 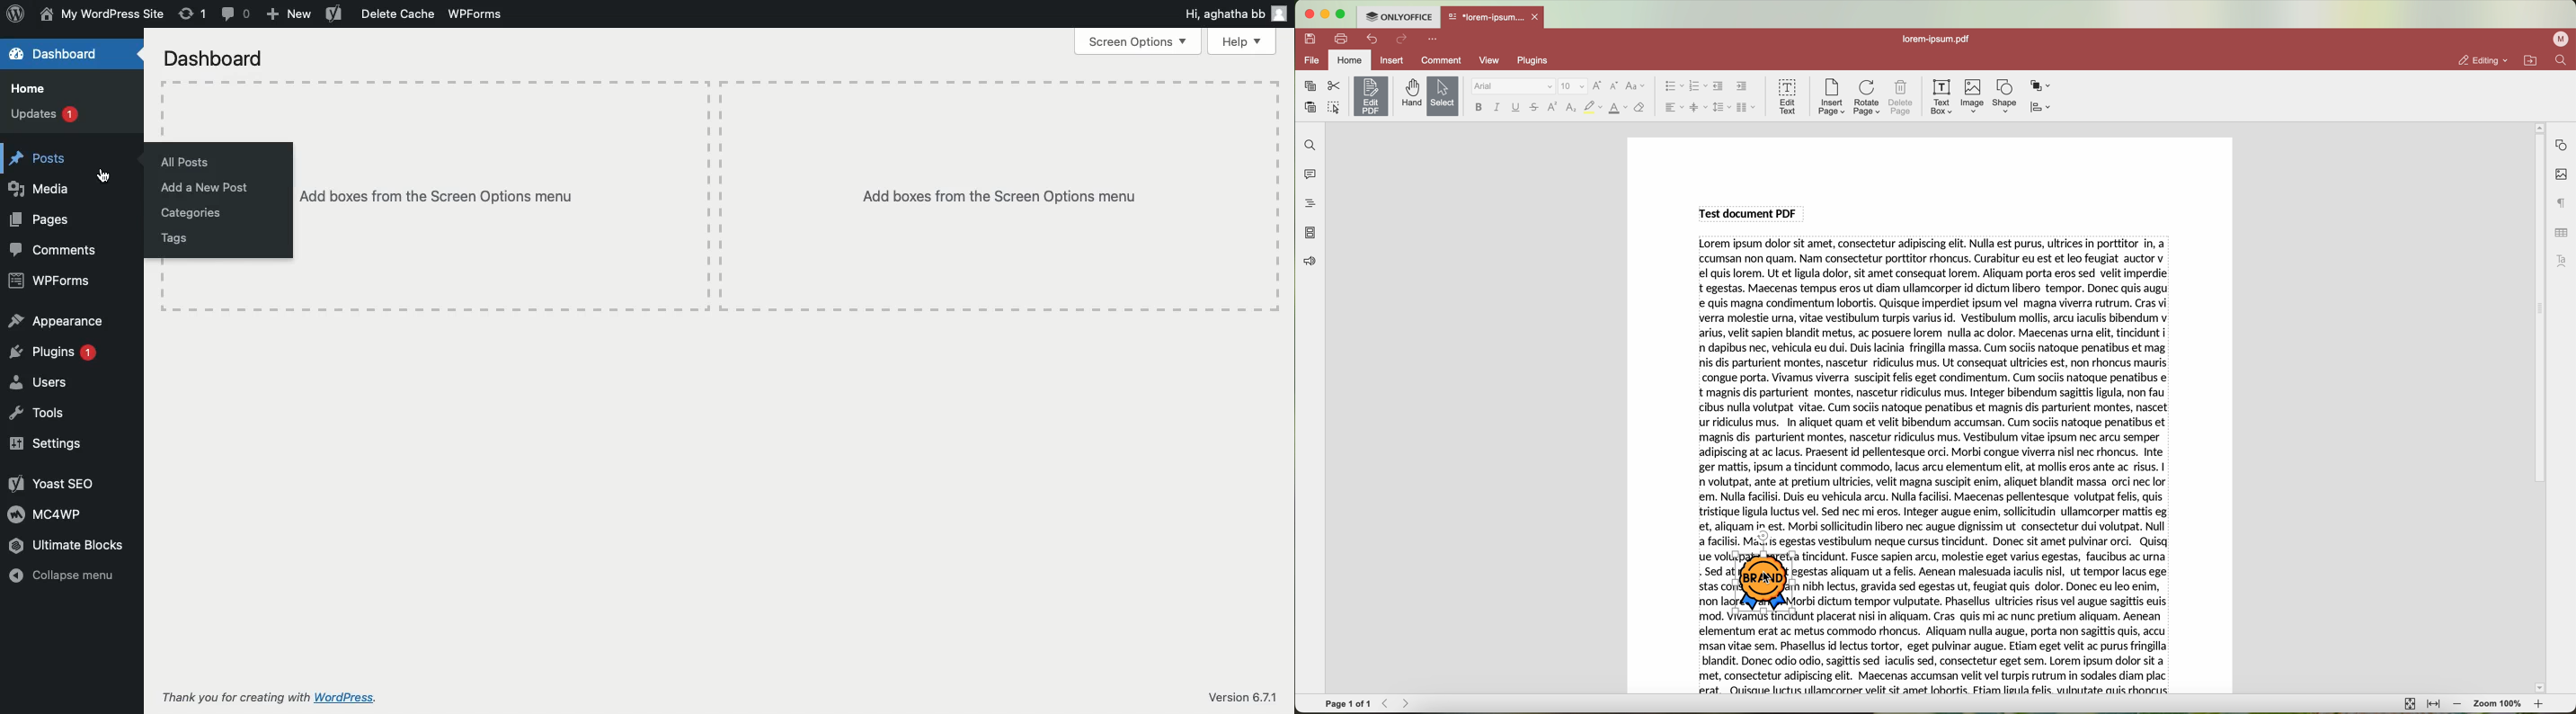 I want to click on Comments, so click(x=58, y=251).